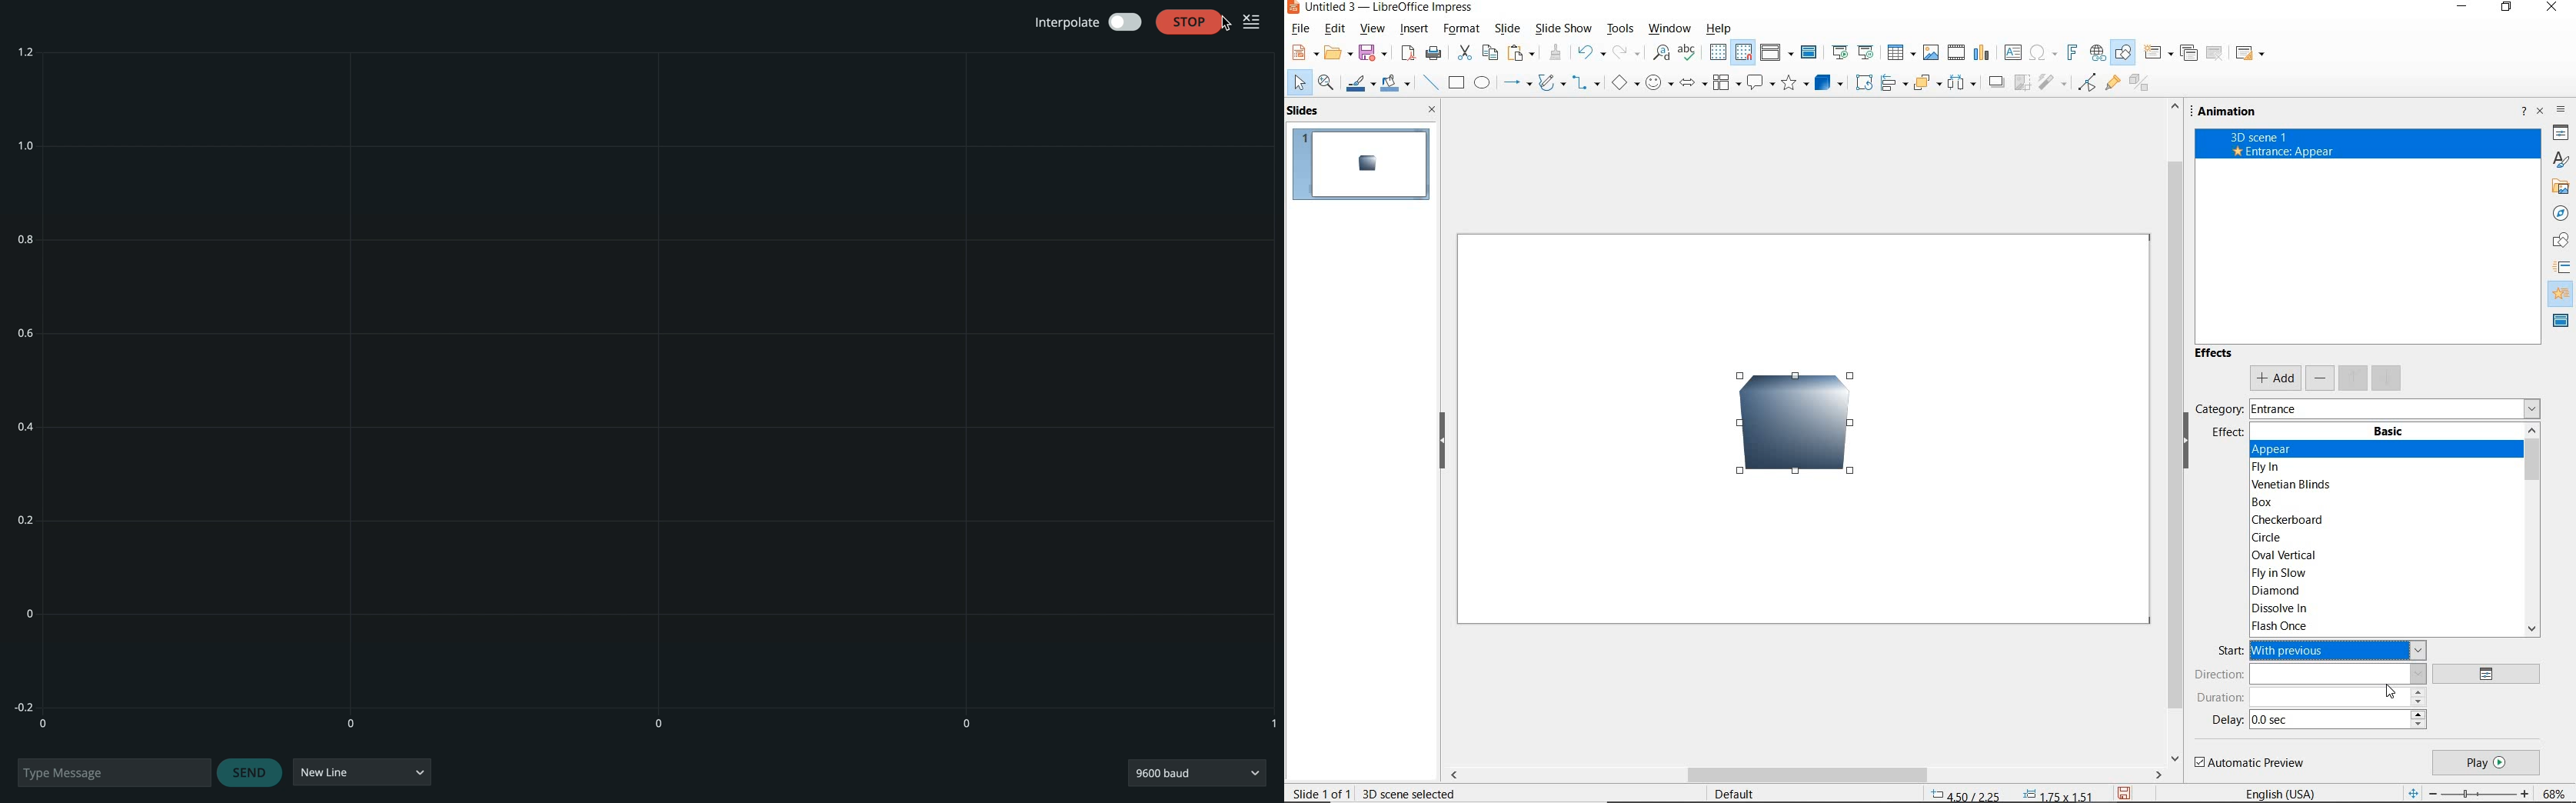 The image size is (2576, 812). What do you see at coordinates (1383, 8) in the screenshot?
I see `file name` at bounding box center [1383, 8].